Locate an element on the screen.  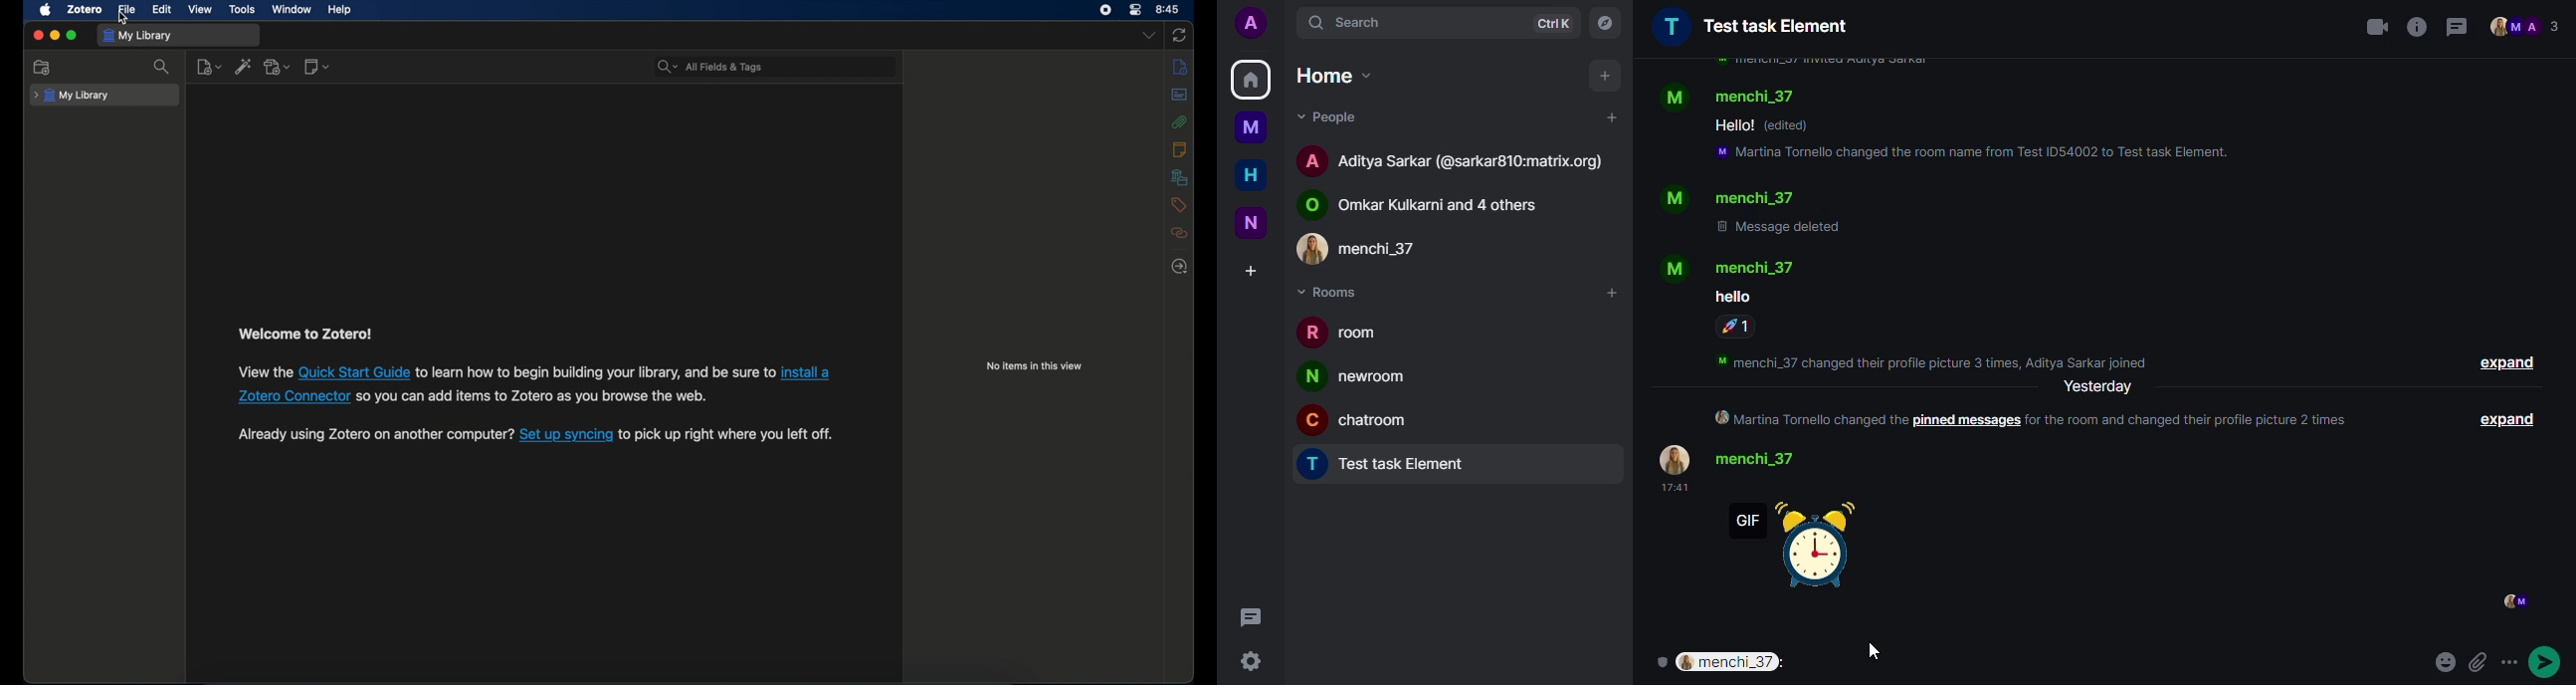
software information is located at coordinates (534, 395).